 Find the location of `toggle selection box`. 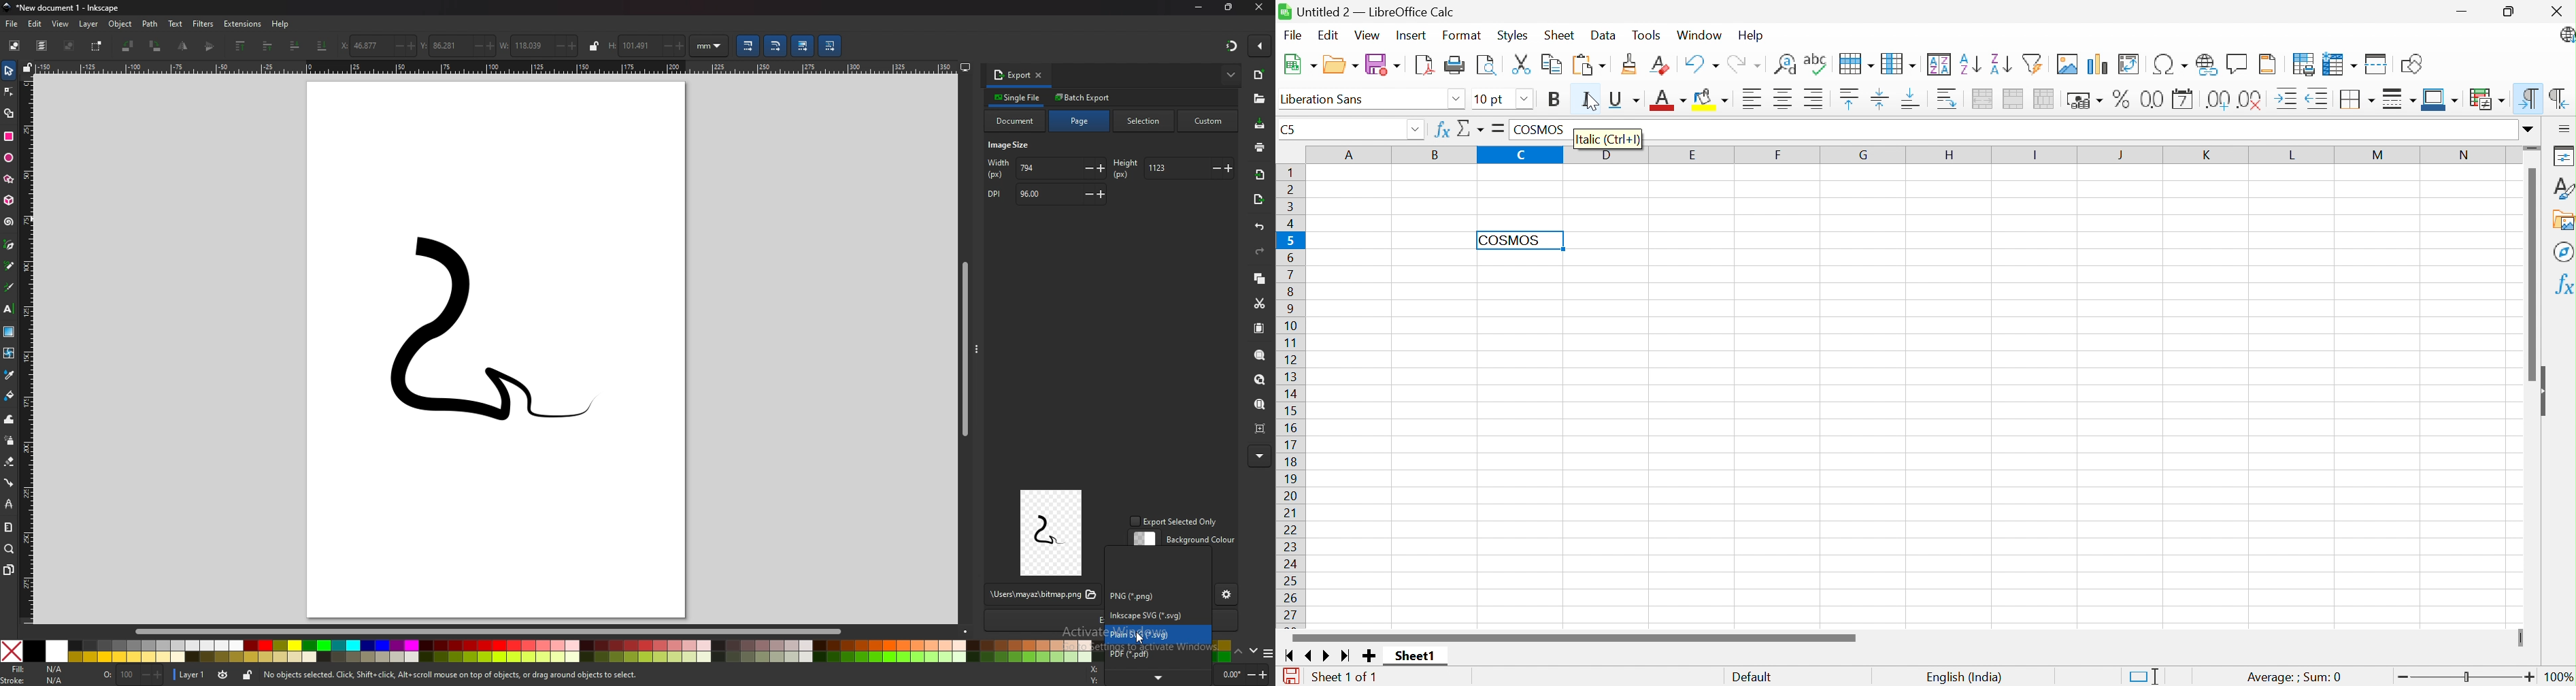

toggle selection box is located at coordinates (98, 46).